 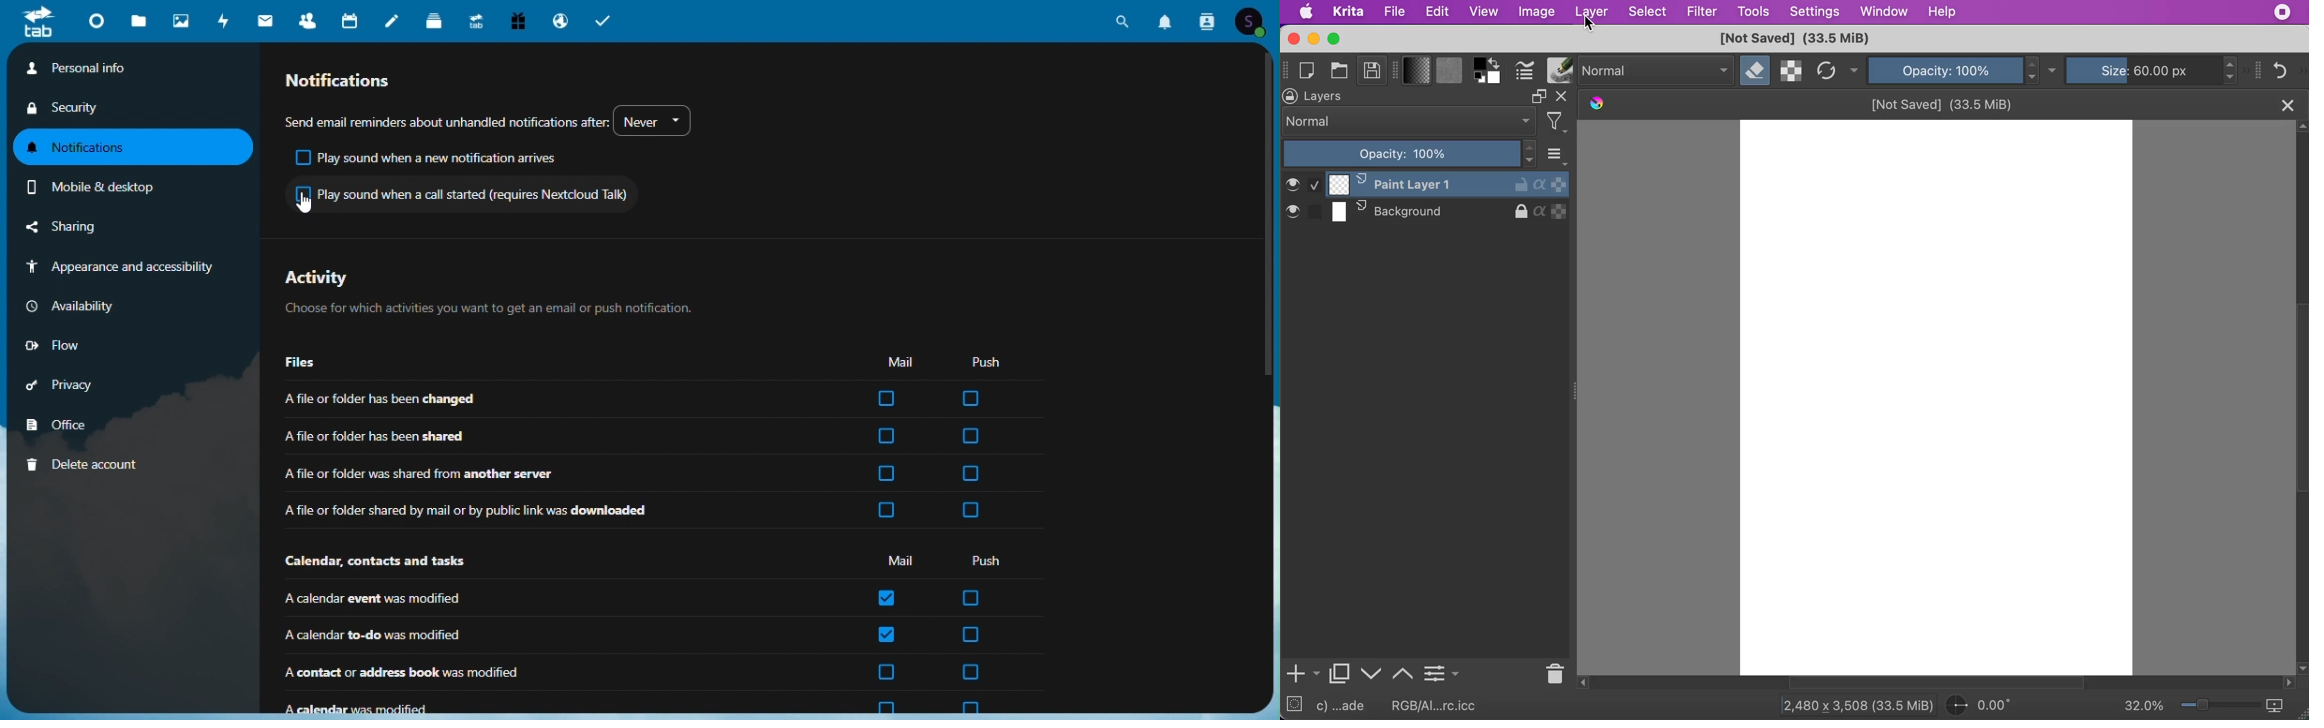 What do you see at coordinates (1206, 19) in the screenshot?
I see `Contacts` at bounding box center [1206, 19].